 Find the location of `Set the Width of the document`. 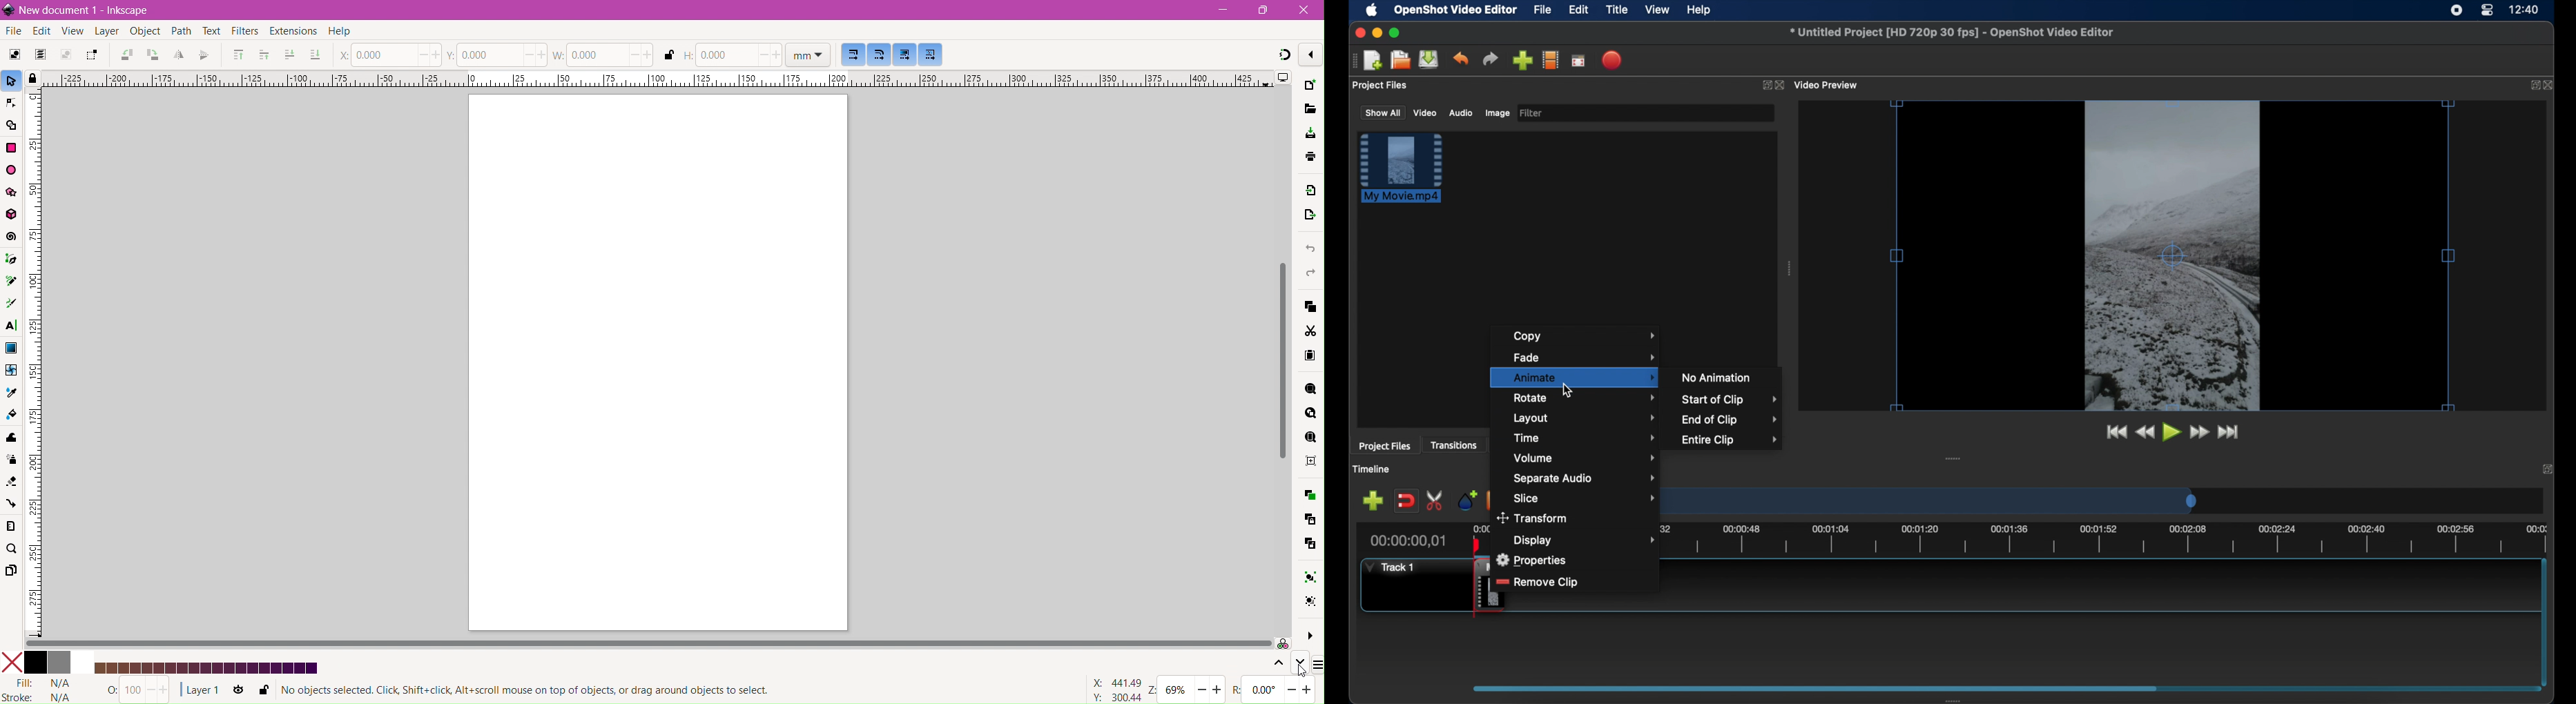

Set the Width of the document is located at coordinates (604, 55).